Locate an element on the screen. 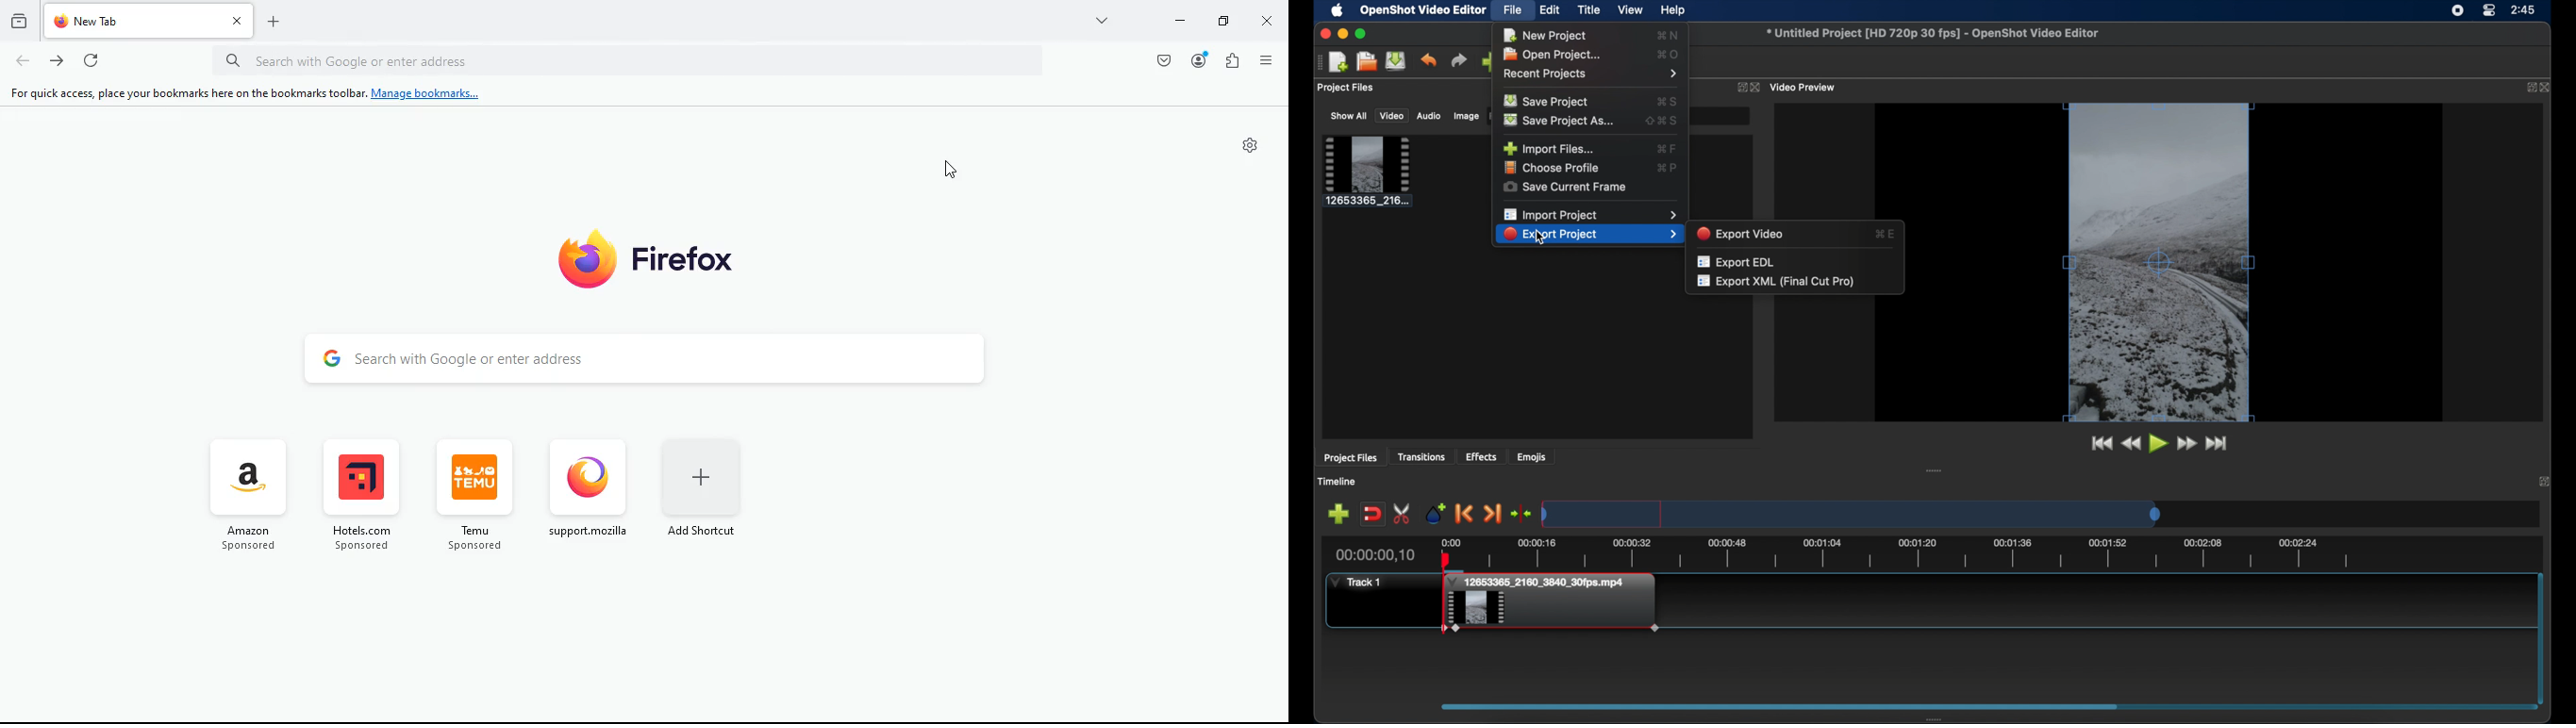 This screenshot has height=728, width=2576. support mozilla is located at coordinates (587, 498).